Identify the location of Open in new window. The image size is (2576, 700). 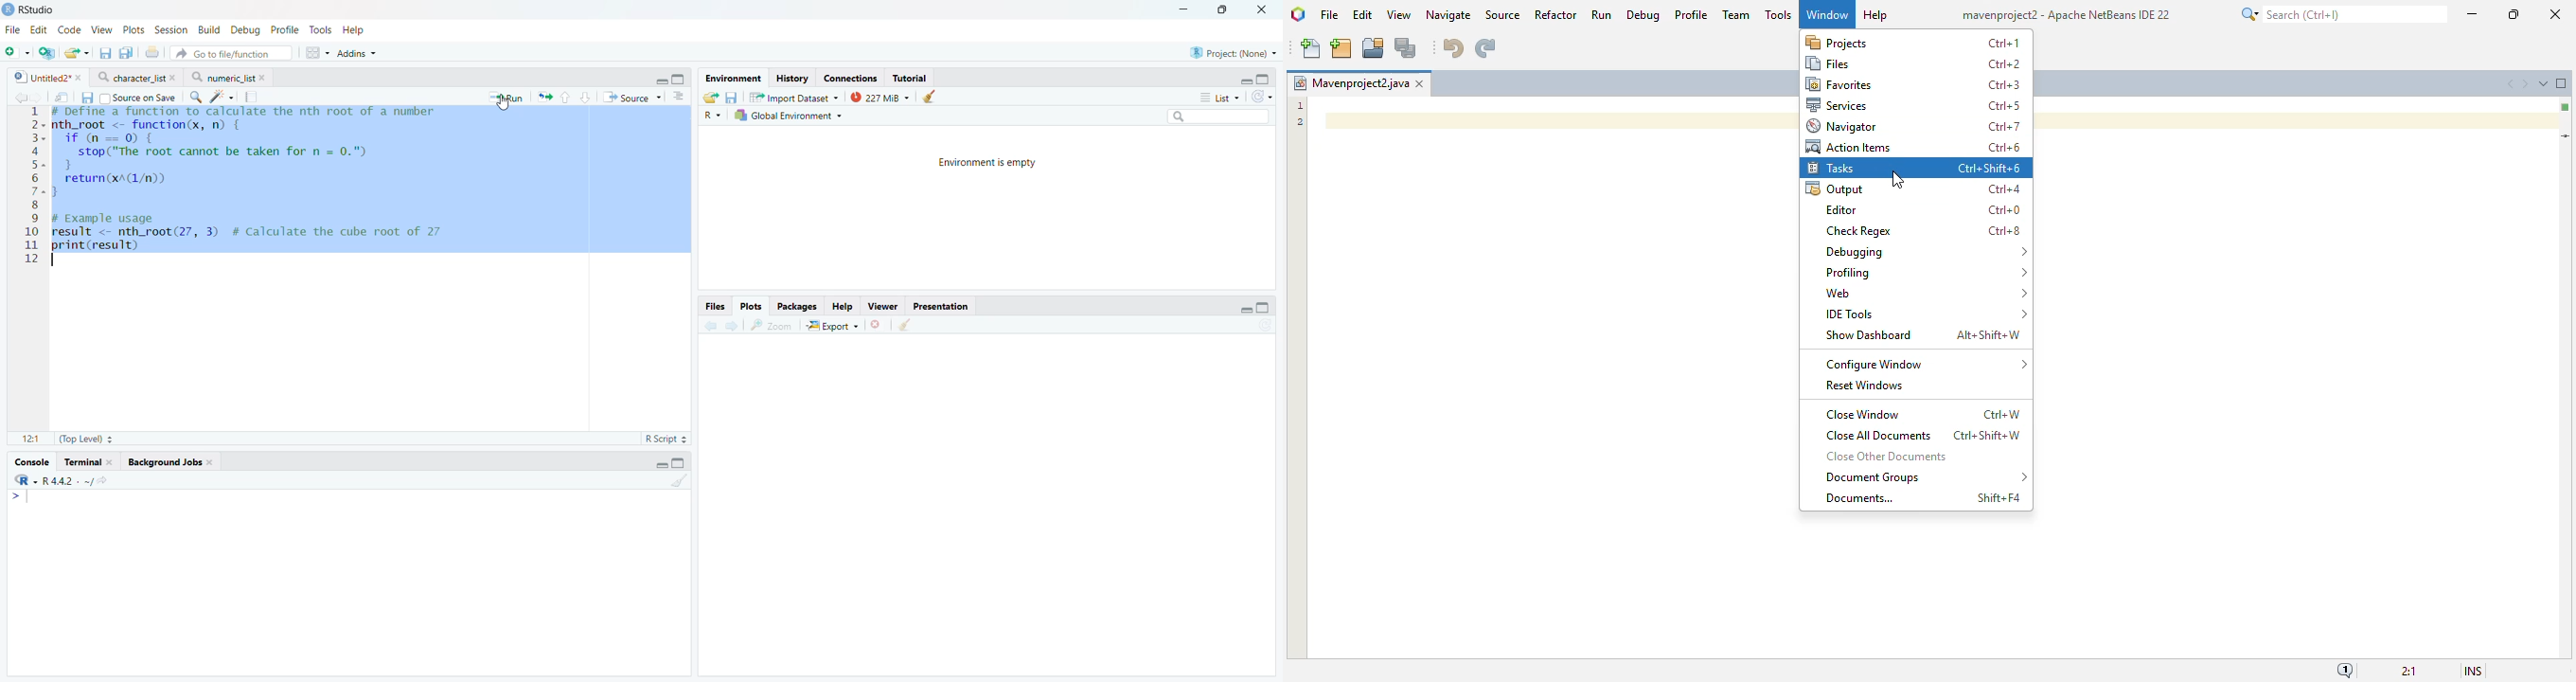
(61, 98).